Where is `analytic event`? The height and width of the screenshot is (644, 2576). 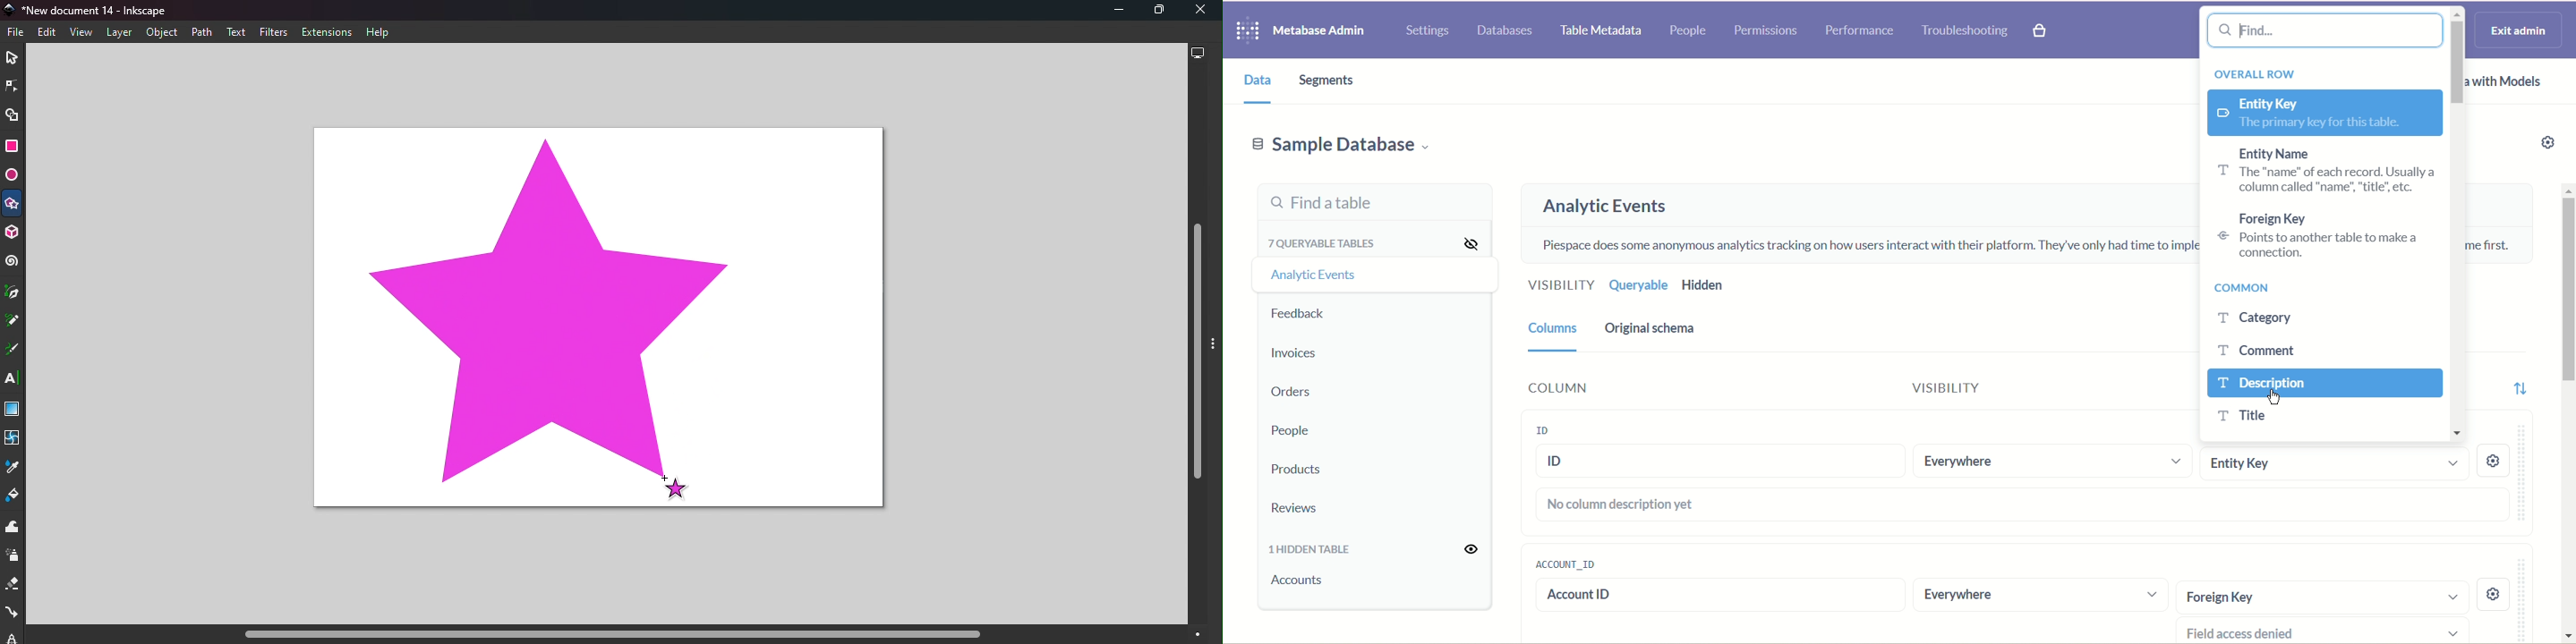
analytic event is located at coordinates (1311, 273).